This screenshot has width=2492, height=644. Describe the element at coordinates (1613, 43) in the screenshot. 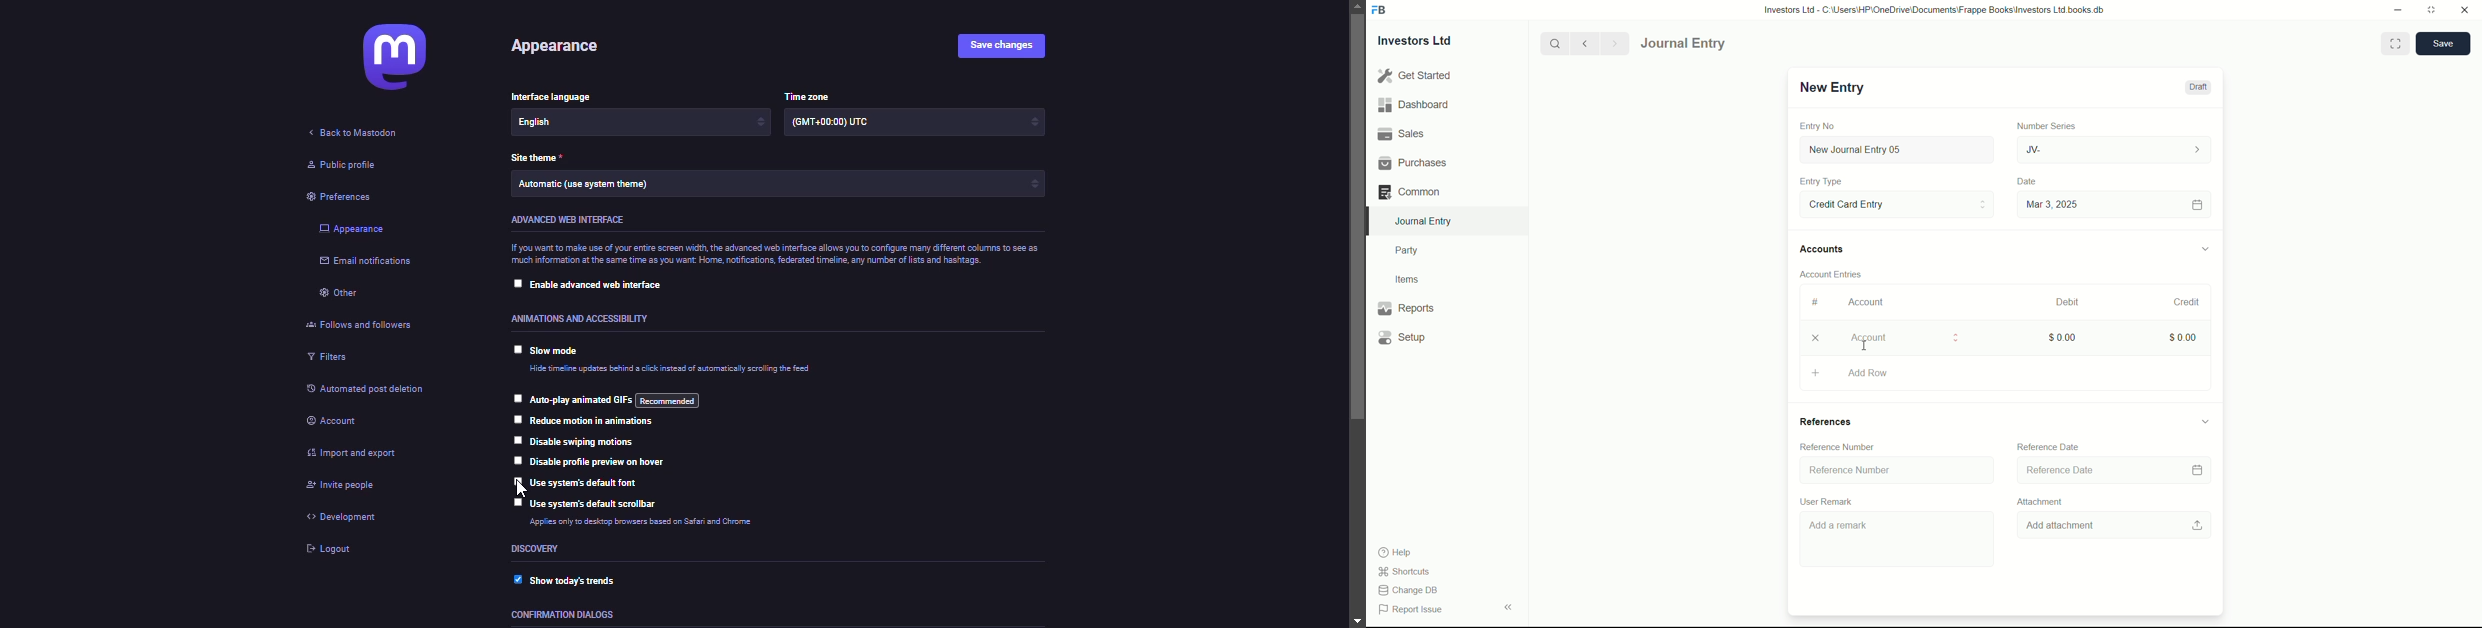

I see `Next` at that location.